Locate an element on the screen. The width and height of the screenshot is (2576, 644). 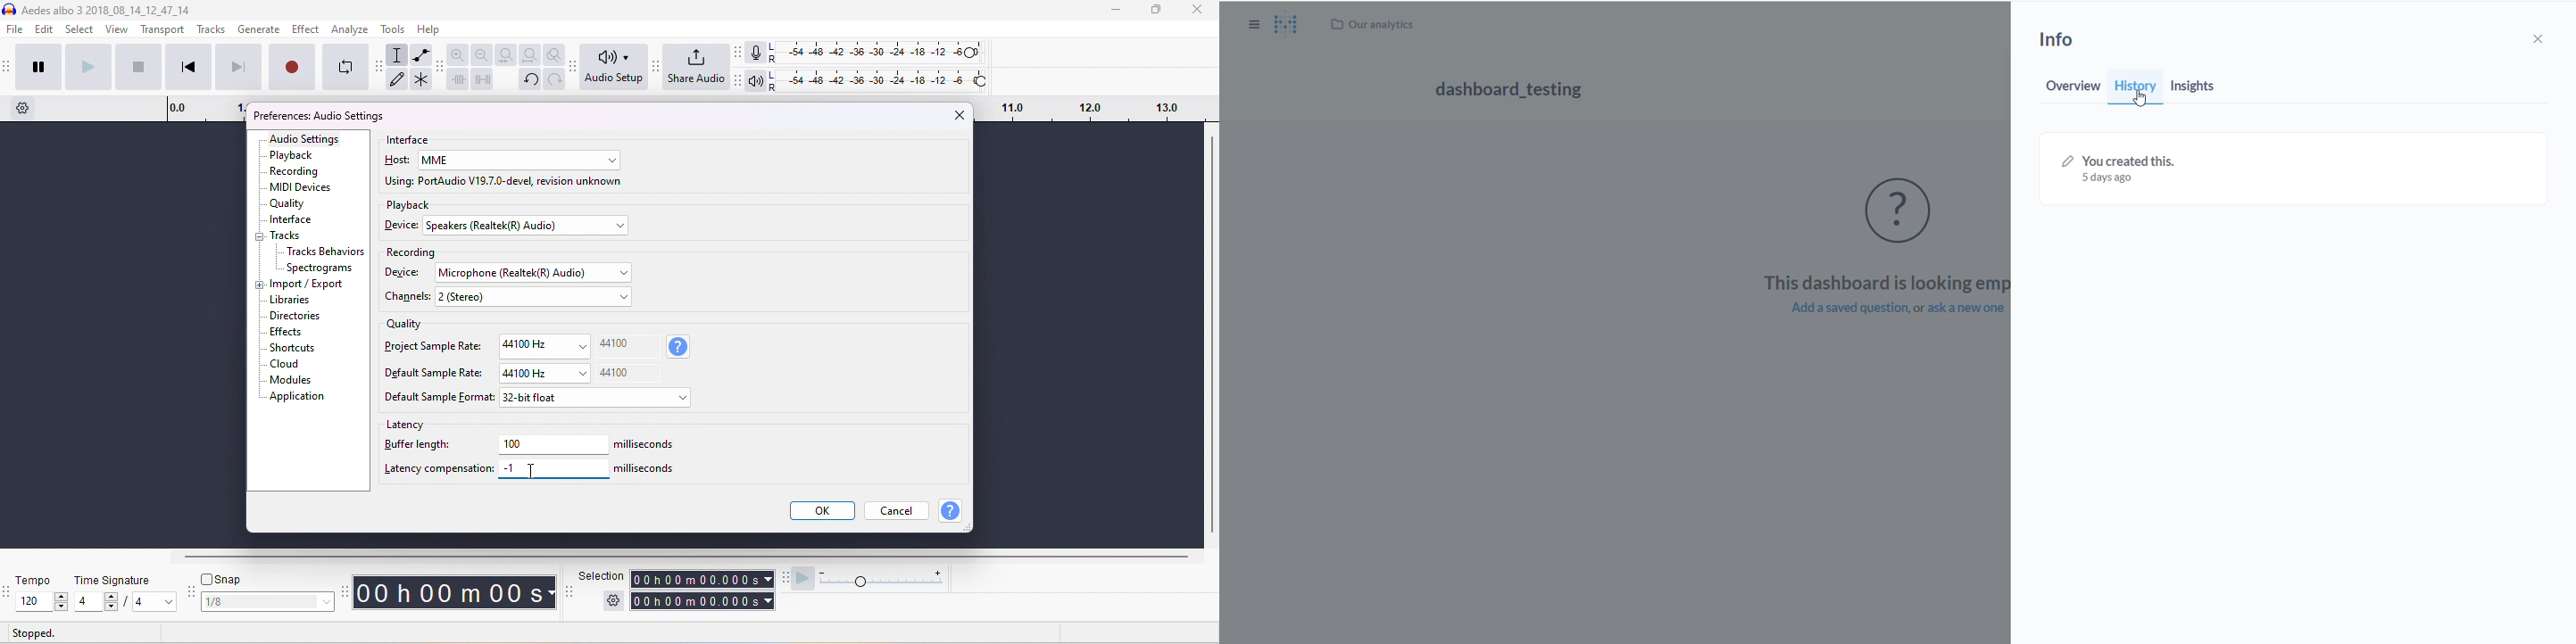
audacity time is located at coordinates (456, 593).